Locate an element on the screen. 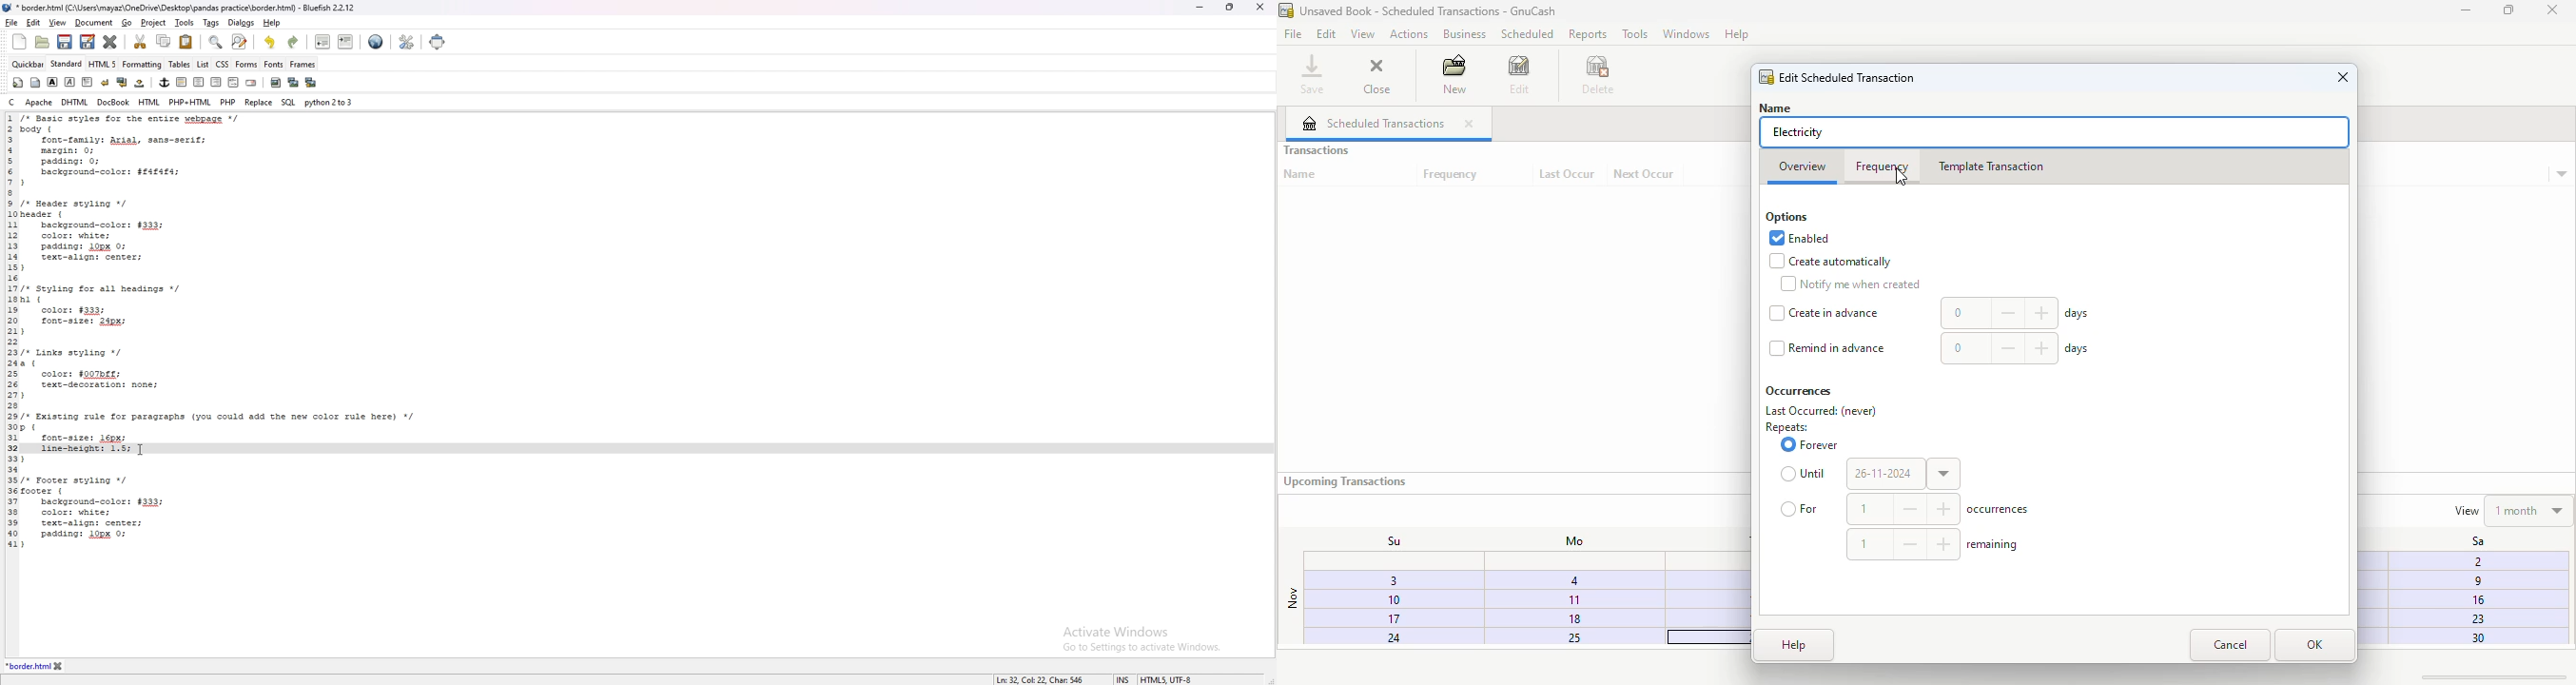  close tab is located at coordinates (77, 666).